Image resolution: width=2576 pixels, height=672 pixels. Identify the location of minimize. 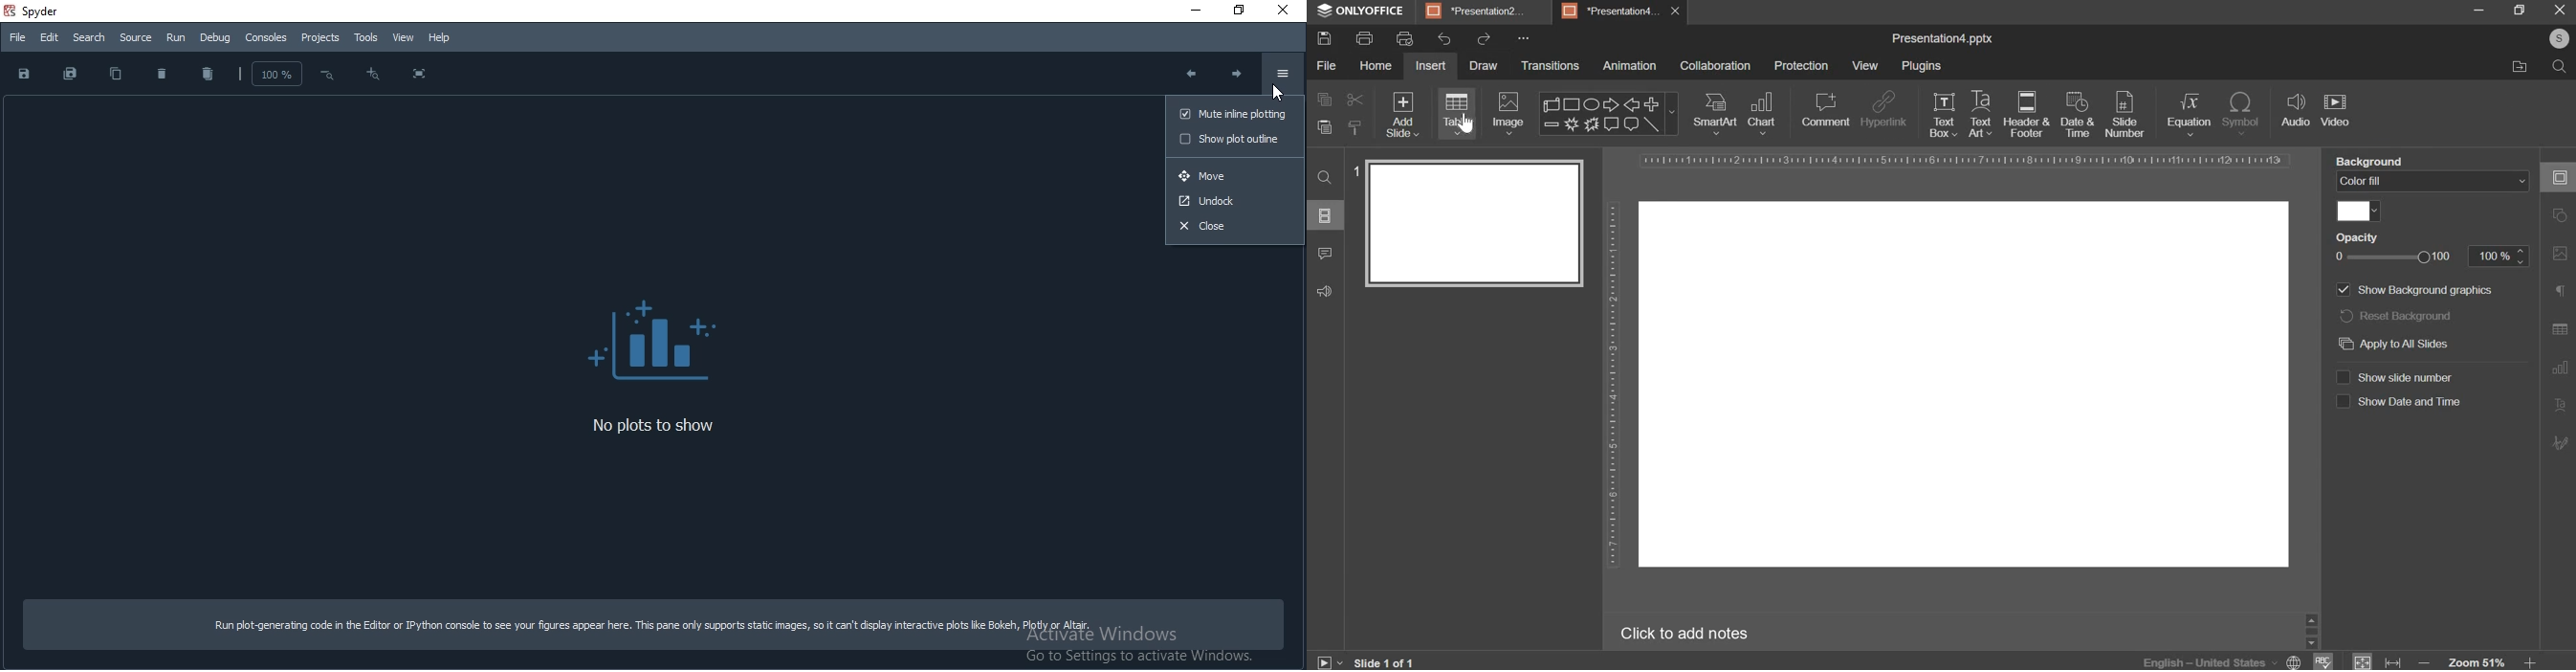
(2478, 9).